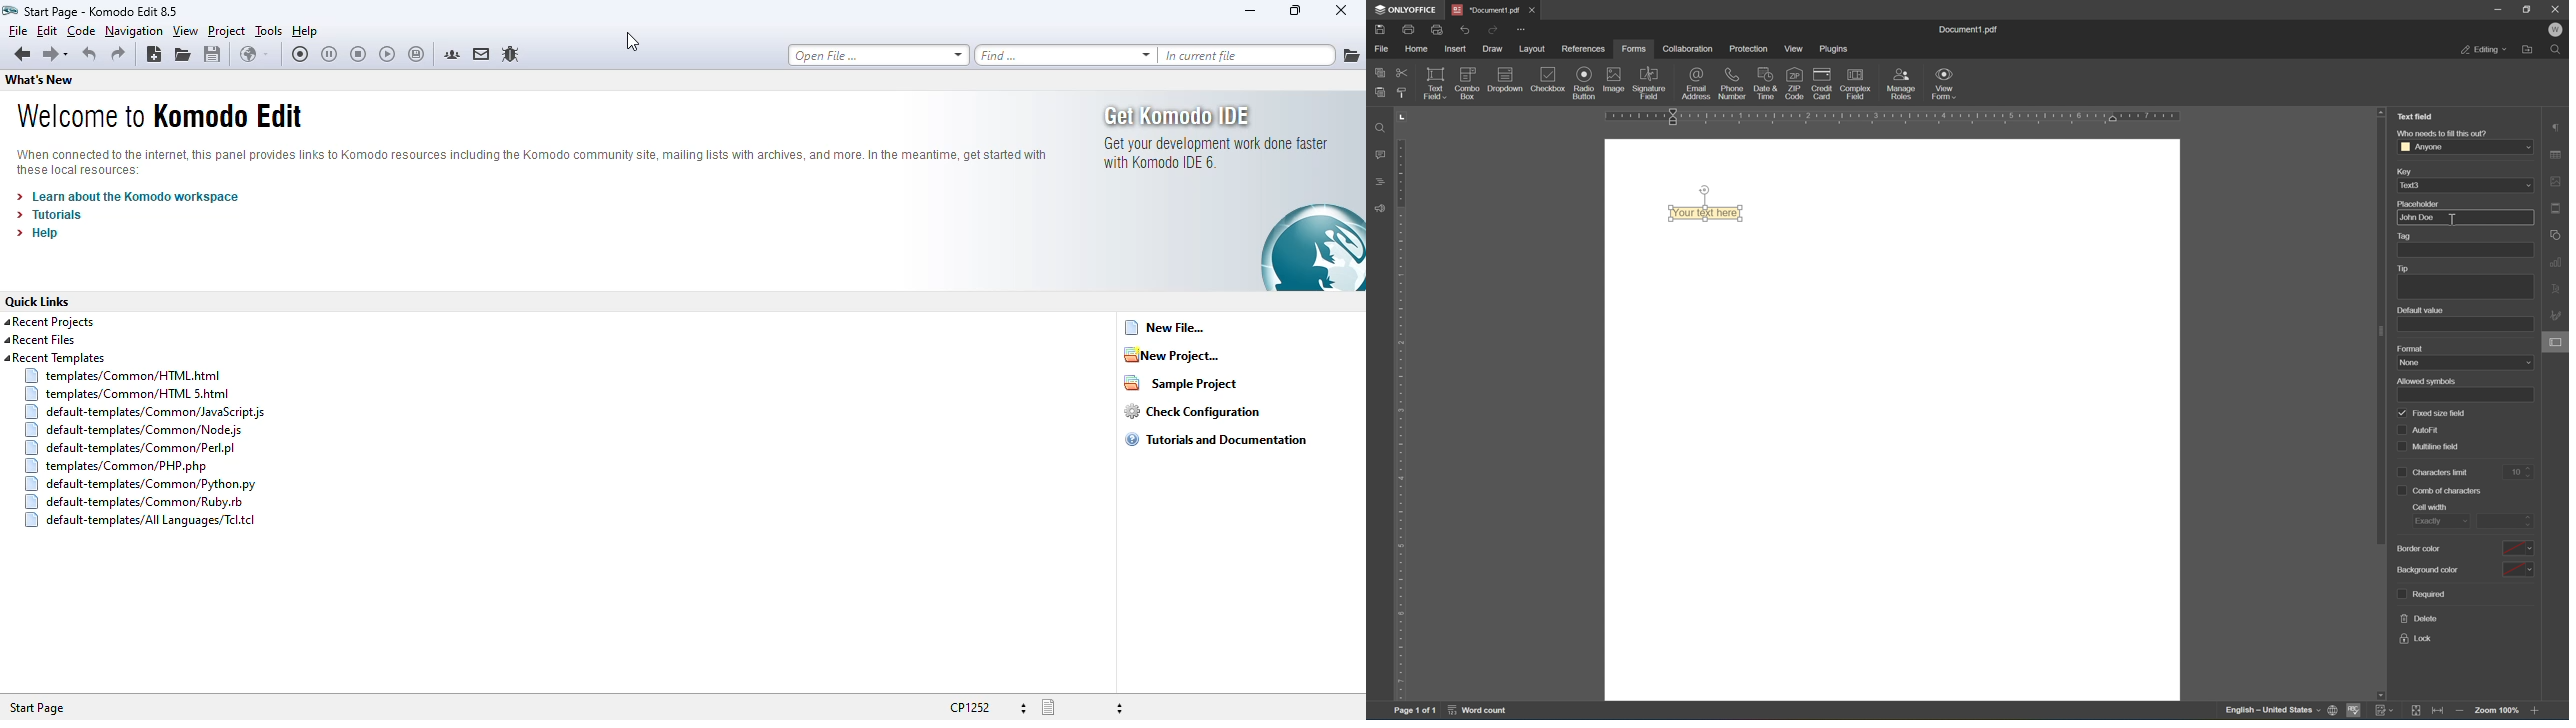 This screenshot has height=728, width=2576. Describe the element at coordinates (2556, 8) in the screenshot. I see `close` at that location.